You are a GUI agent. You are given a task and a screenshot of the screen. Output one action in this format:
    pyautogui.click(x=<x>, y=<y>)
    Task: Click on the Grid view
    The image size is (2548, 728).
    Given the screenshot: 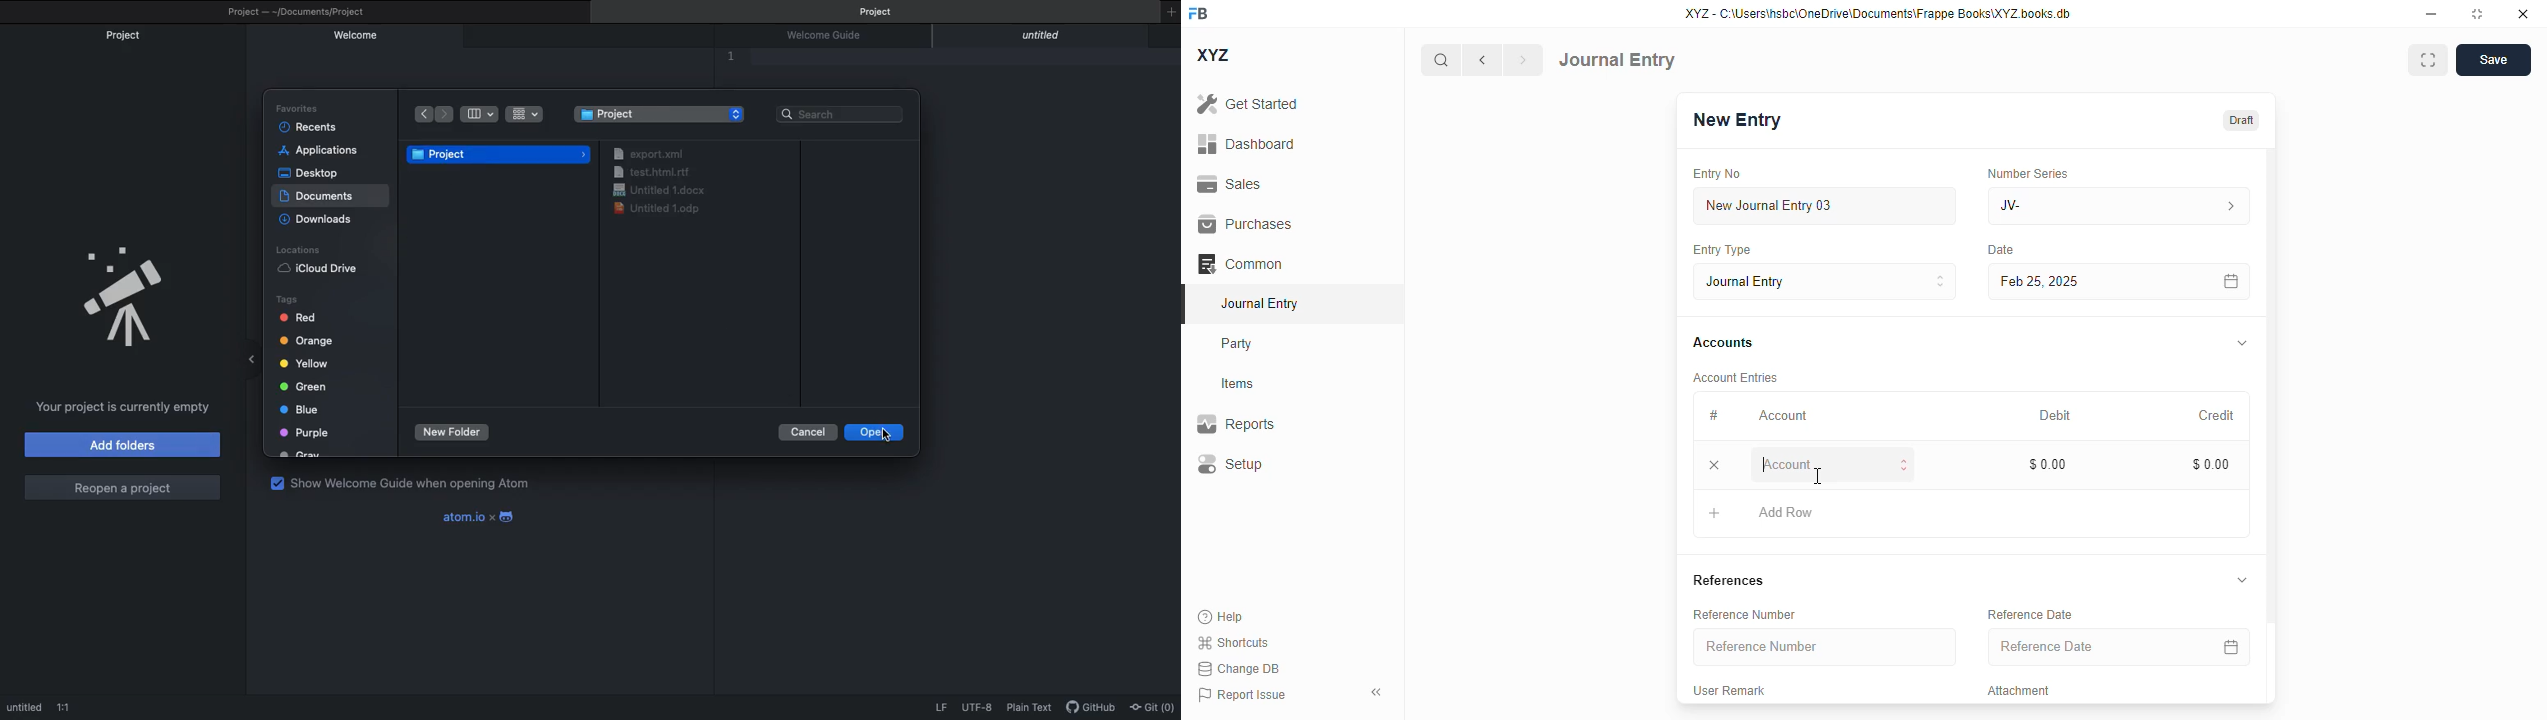 What is the action you would take?
    pyautogui.click(x=525, y=115)
    